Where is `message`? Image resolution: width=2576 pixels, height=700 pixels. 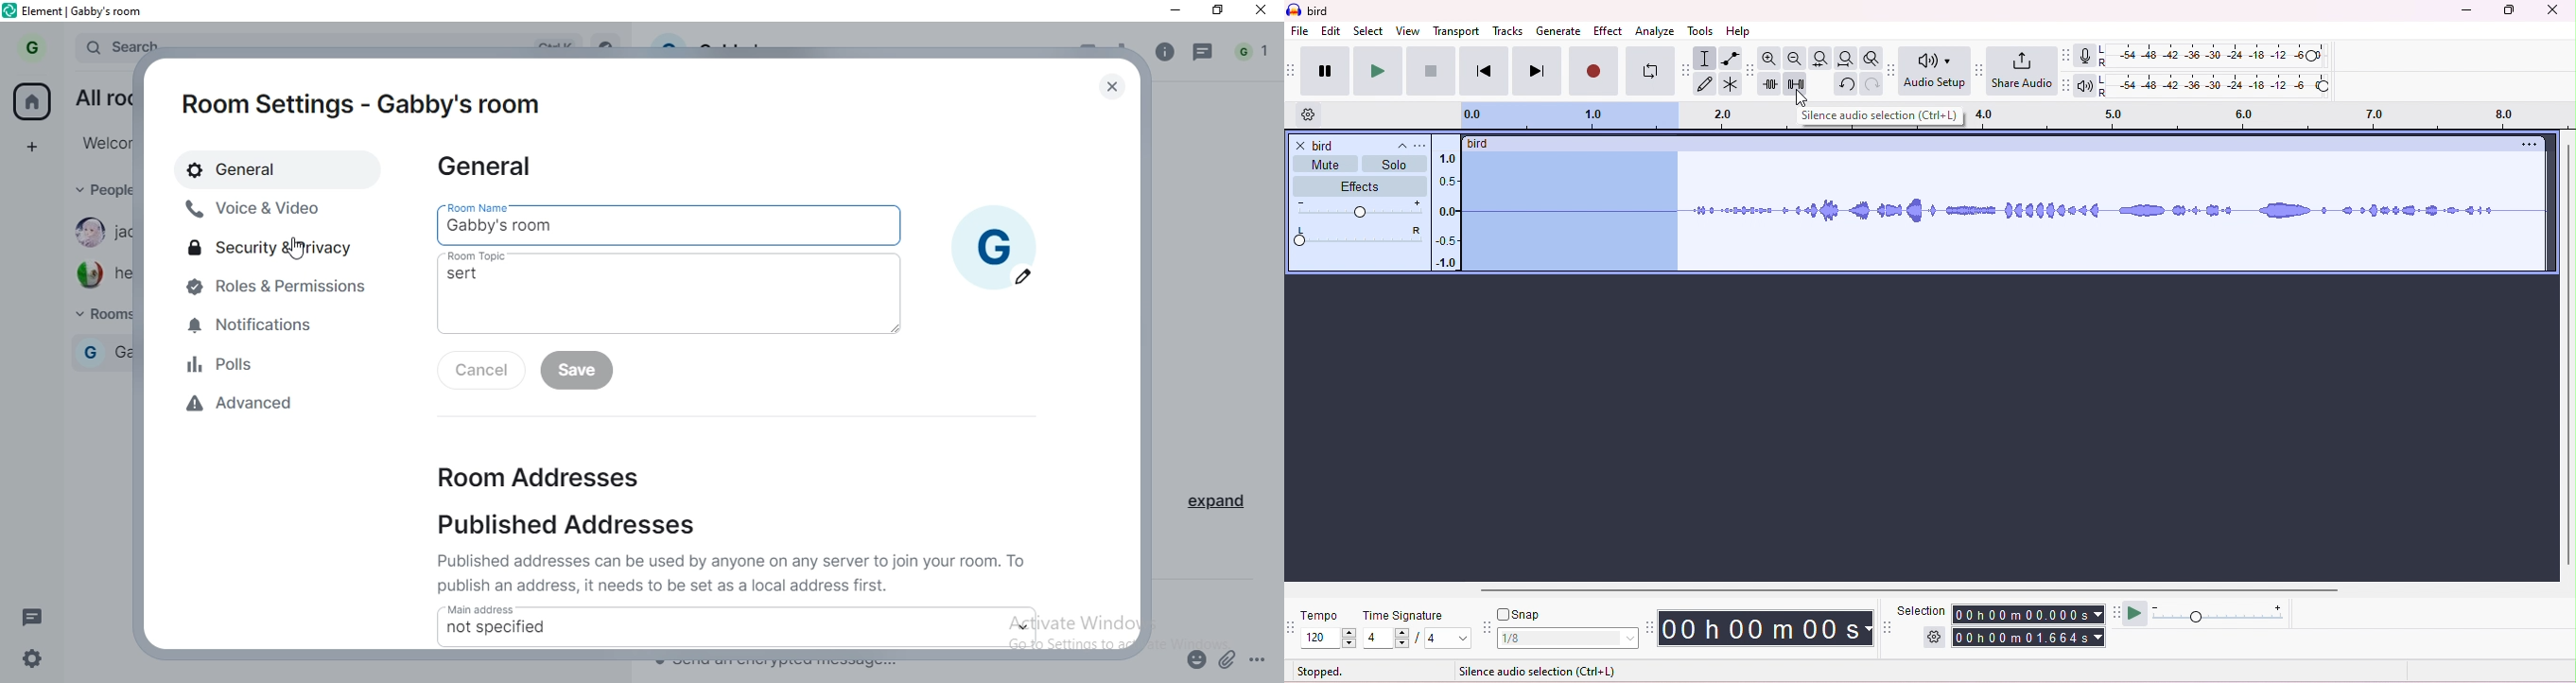
message is located at coordinates (1204, 56).